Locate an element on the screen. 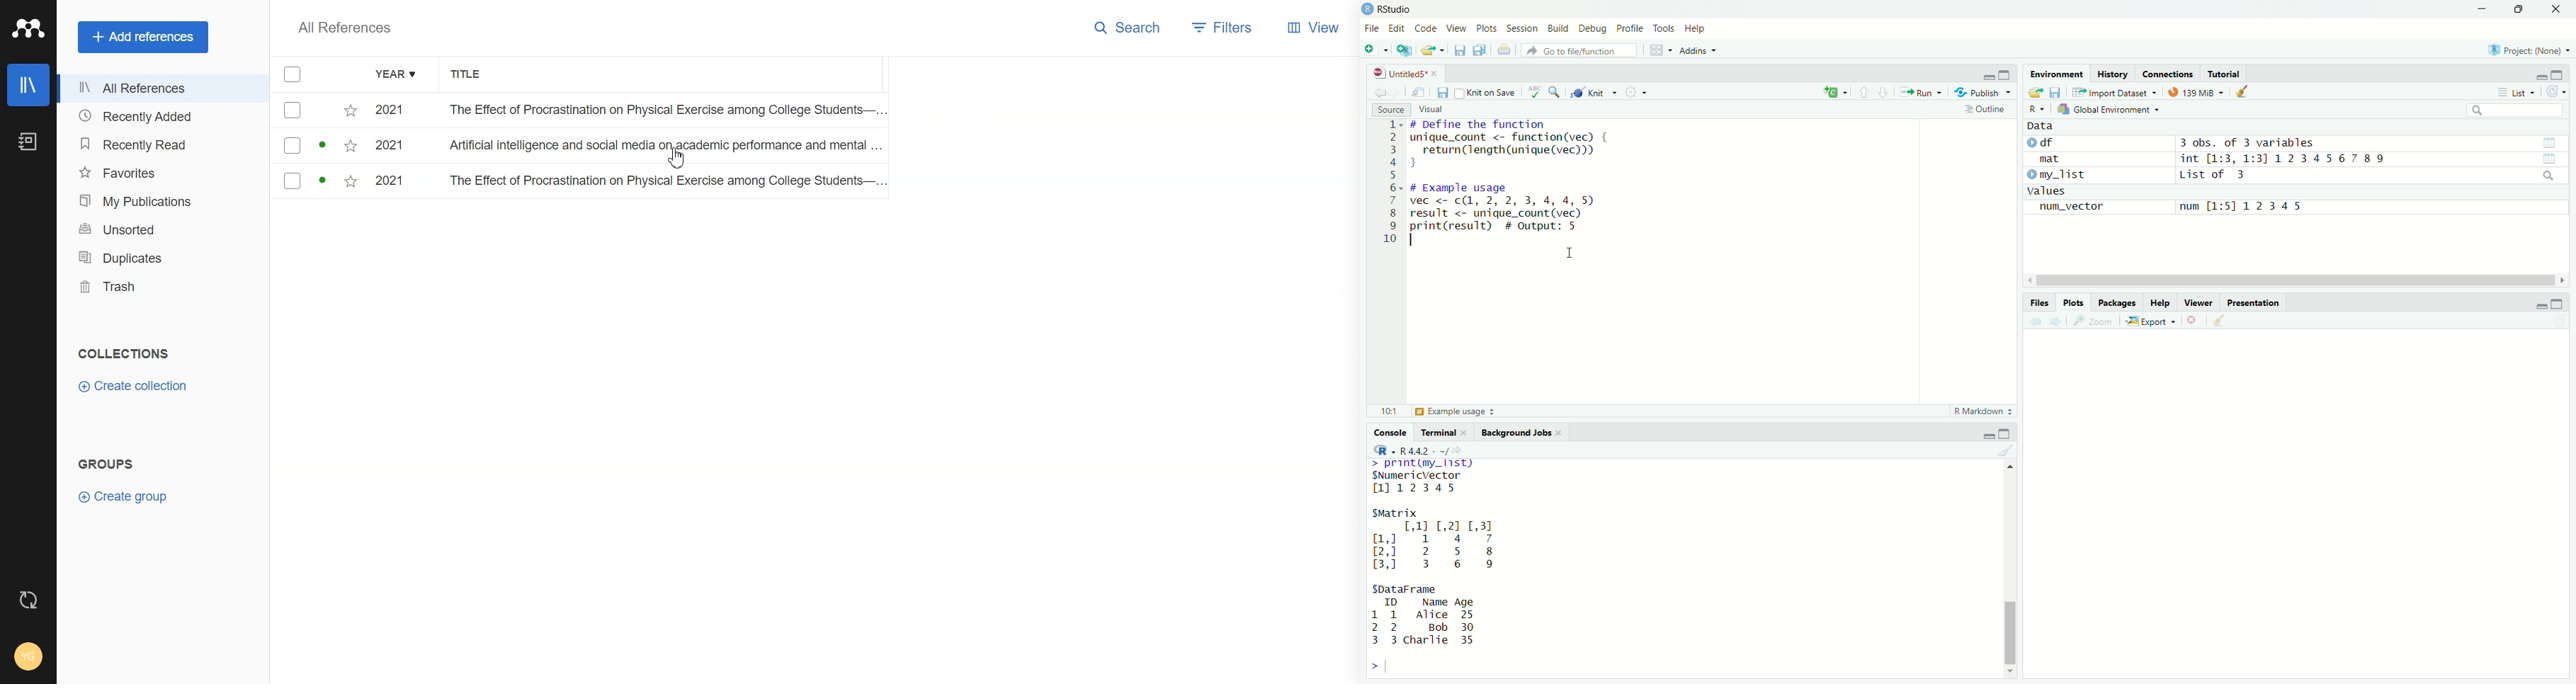 This screenshot has height=700, width=2576. Recently Read is located at coordinates (160, 144).